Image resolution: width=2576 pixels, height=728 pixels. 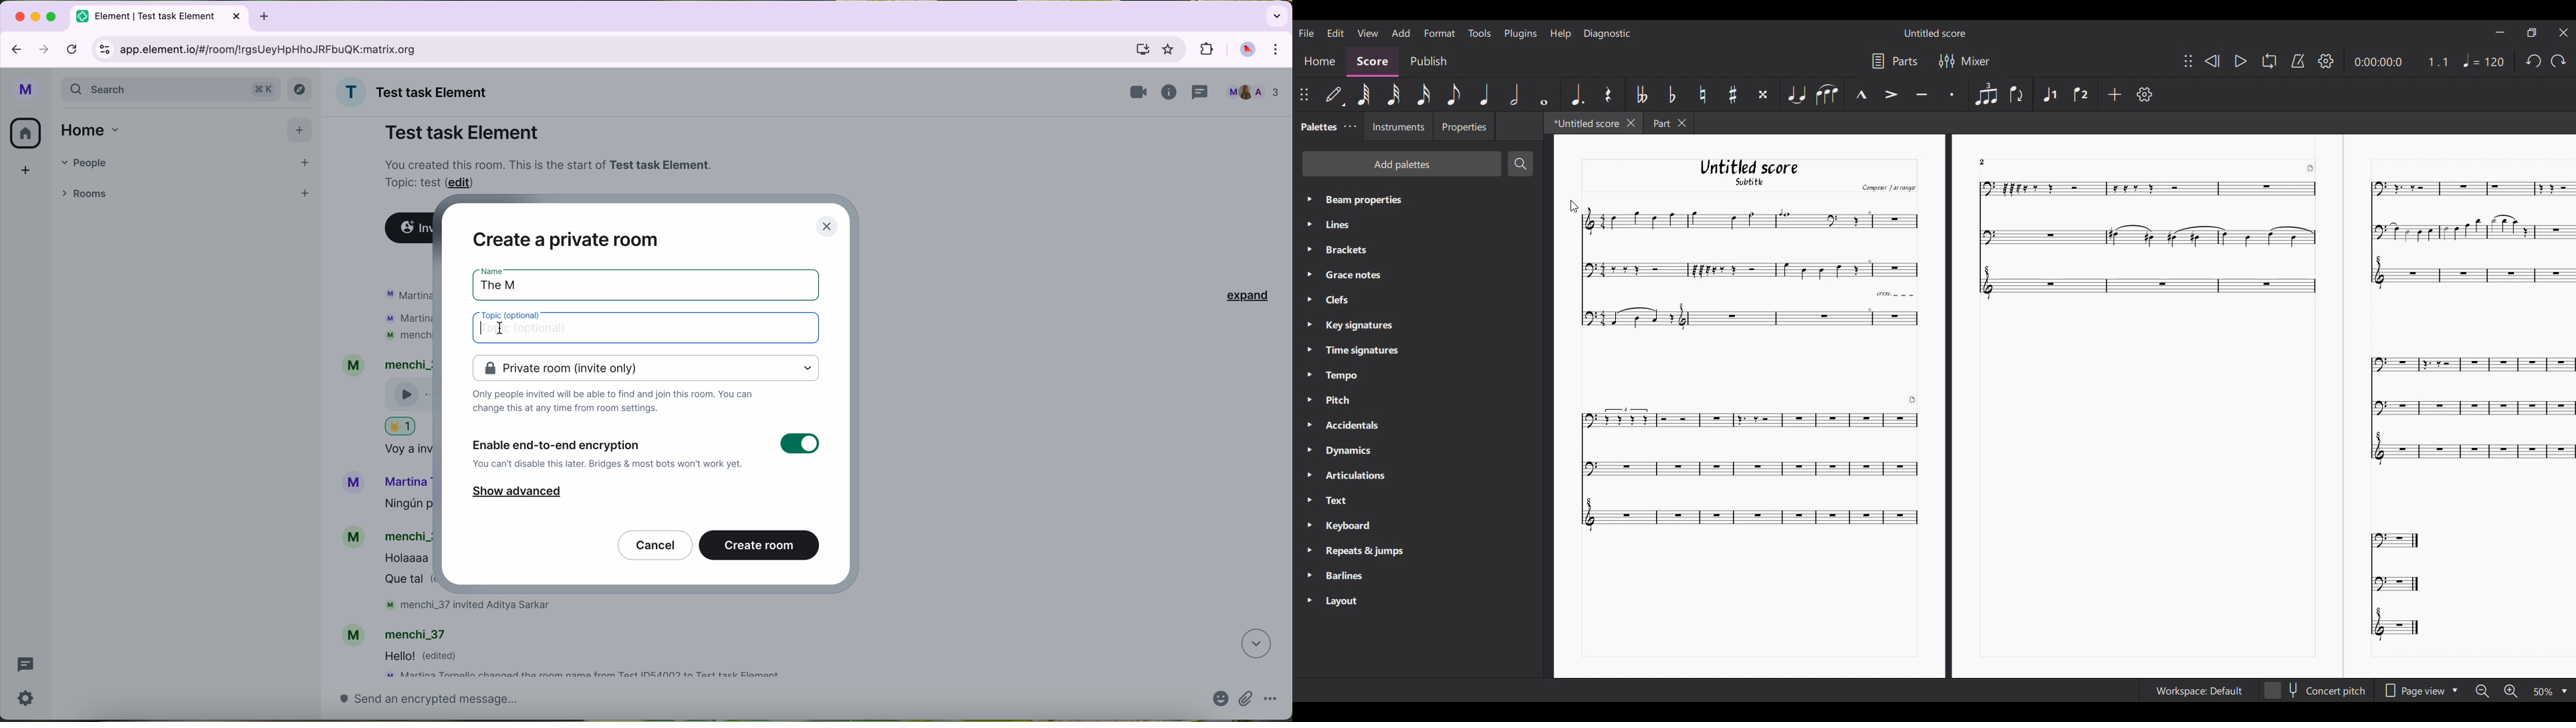 I want to click on notes, so click(x=614, y=404).